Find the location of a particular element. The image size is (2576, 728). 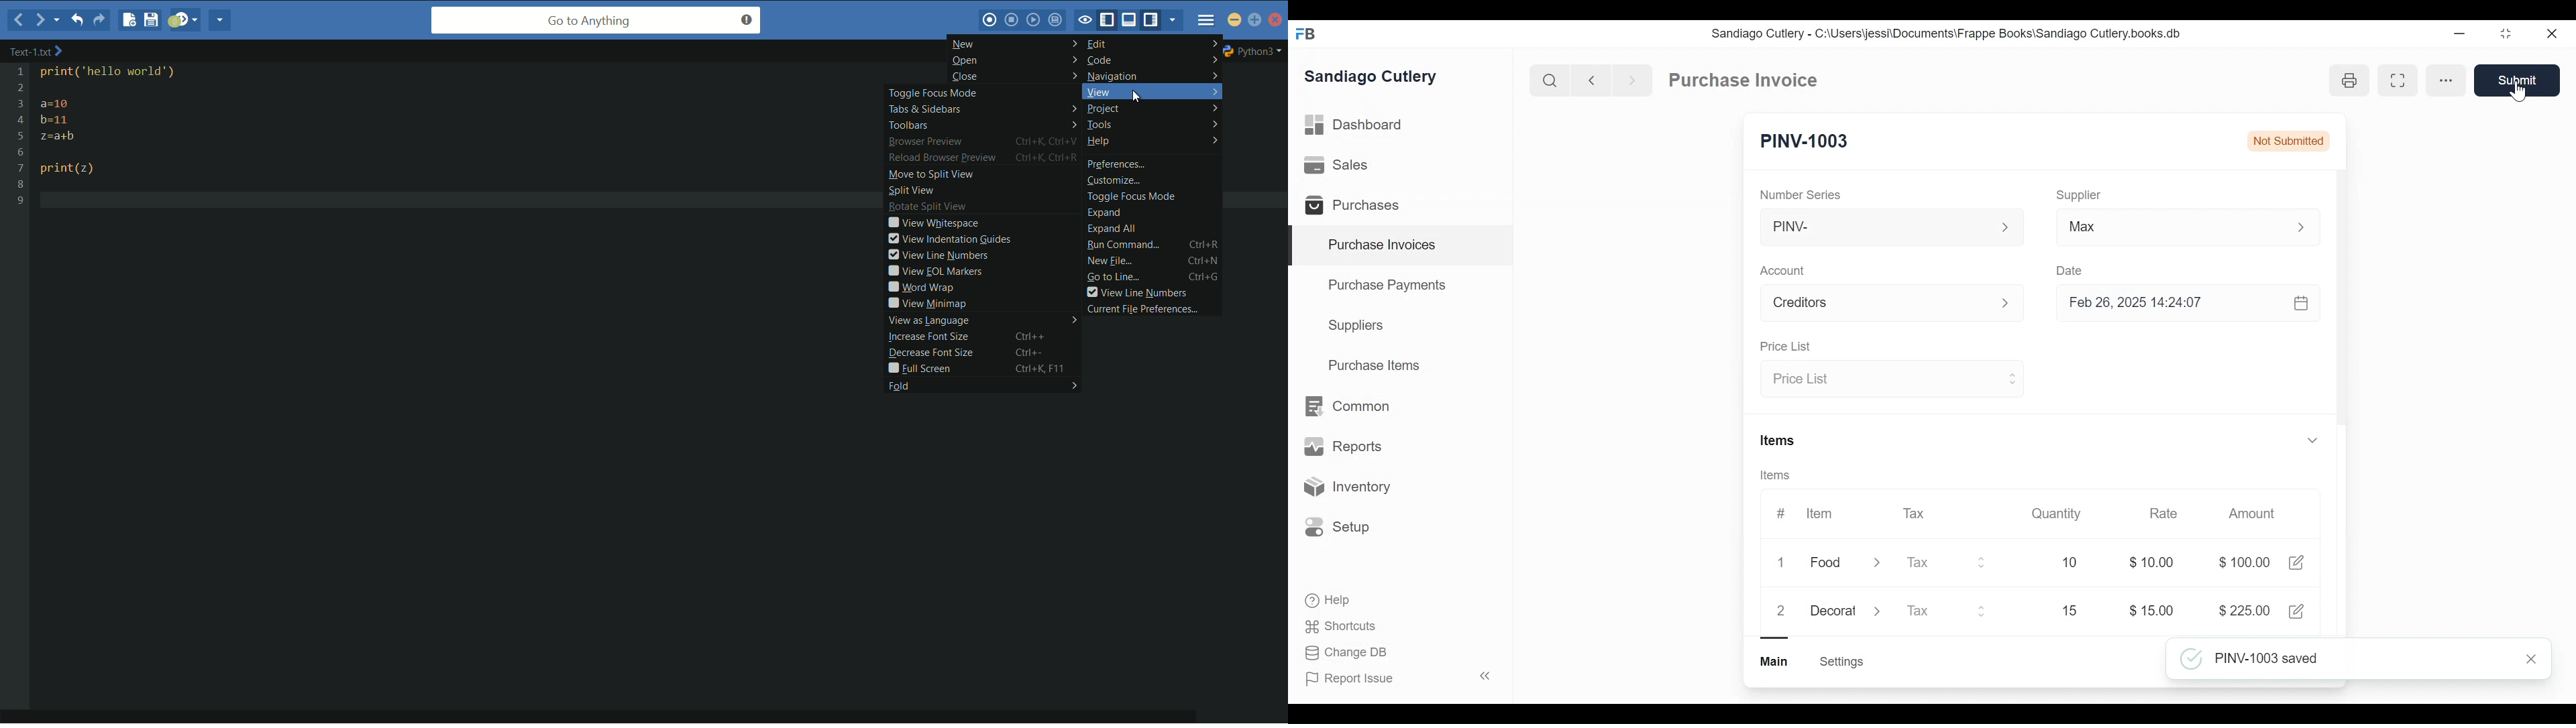

Expand is located at coordinates (1984, 611).